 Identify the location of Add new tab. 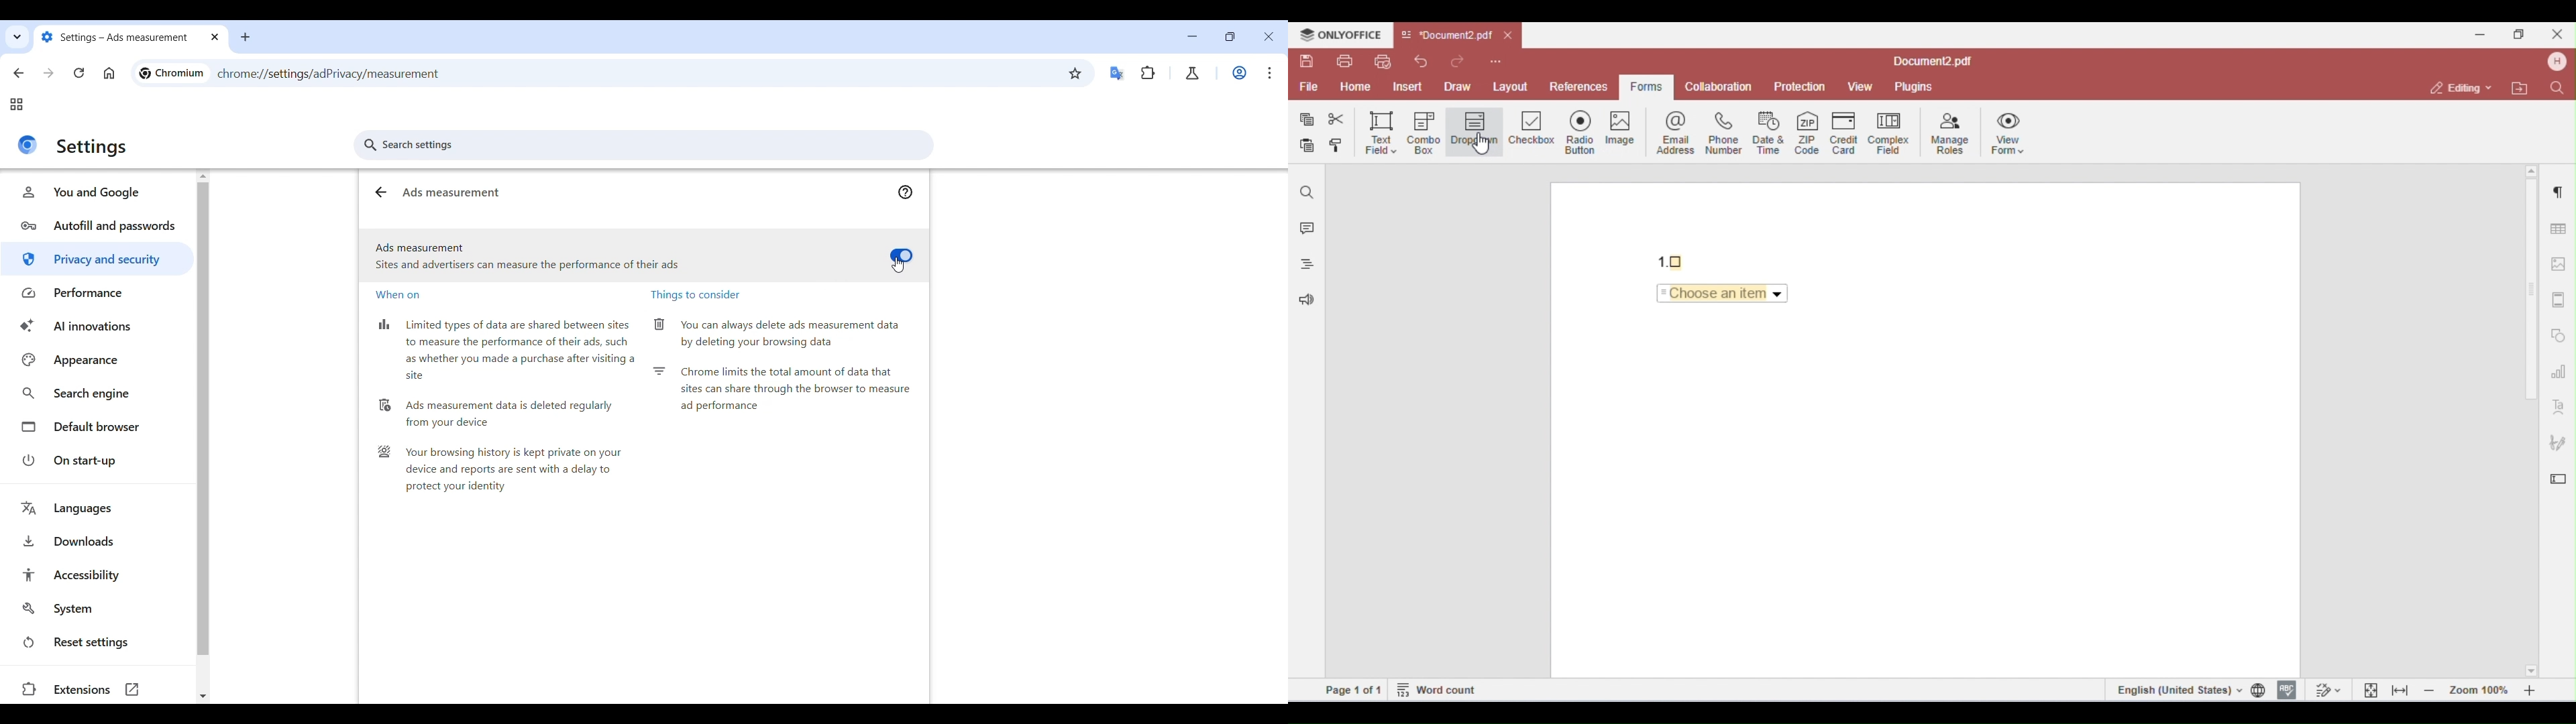
(245, 37).